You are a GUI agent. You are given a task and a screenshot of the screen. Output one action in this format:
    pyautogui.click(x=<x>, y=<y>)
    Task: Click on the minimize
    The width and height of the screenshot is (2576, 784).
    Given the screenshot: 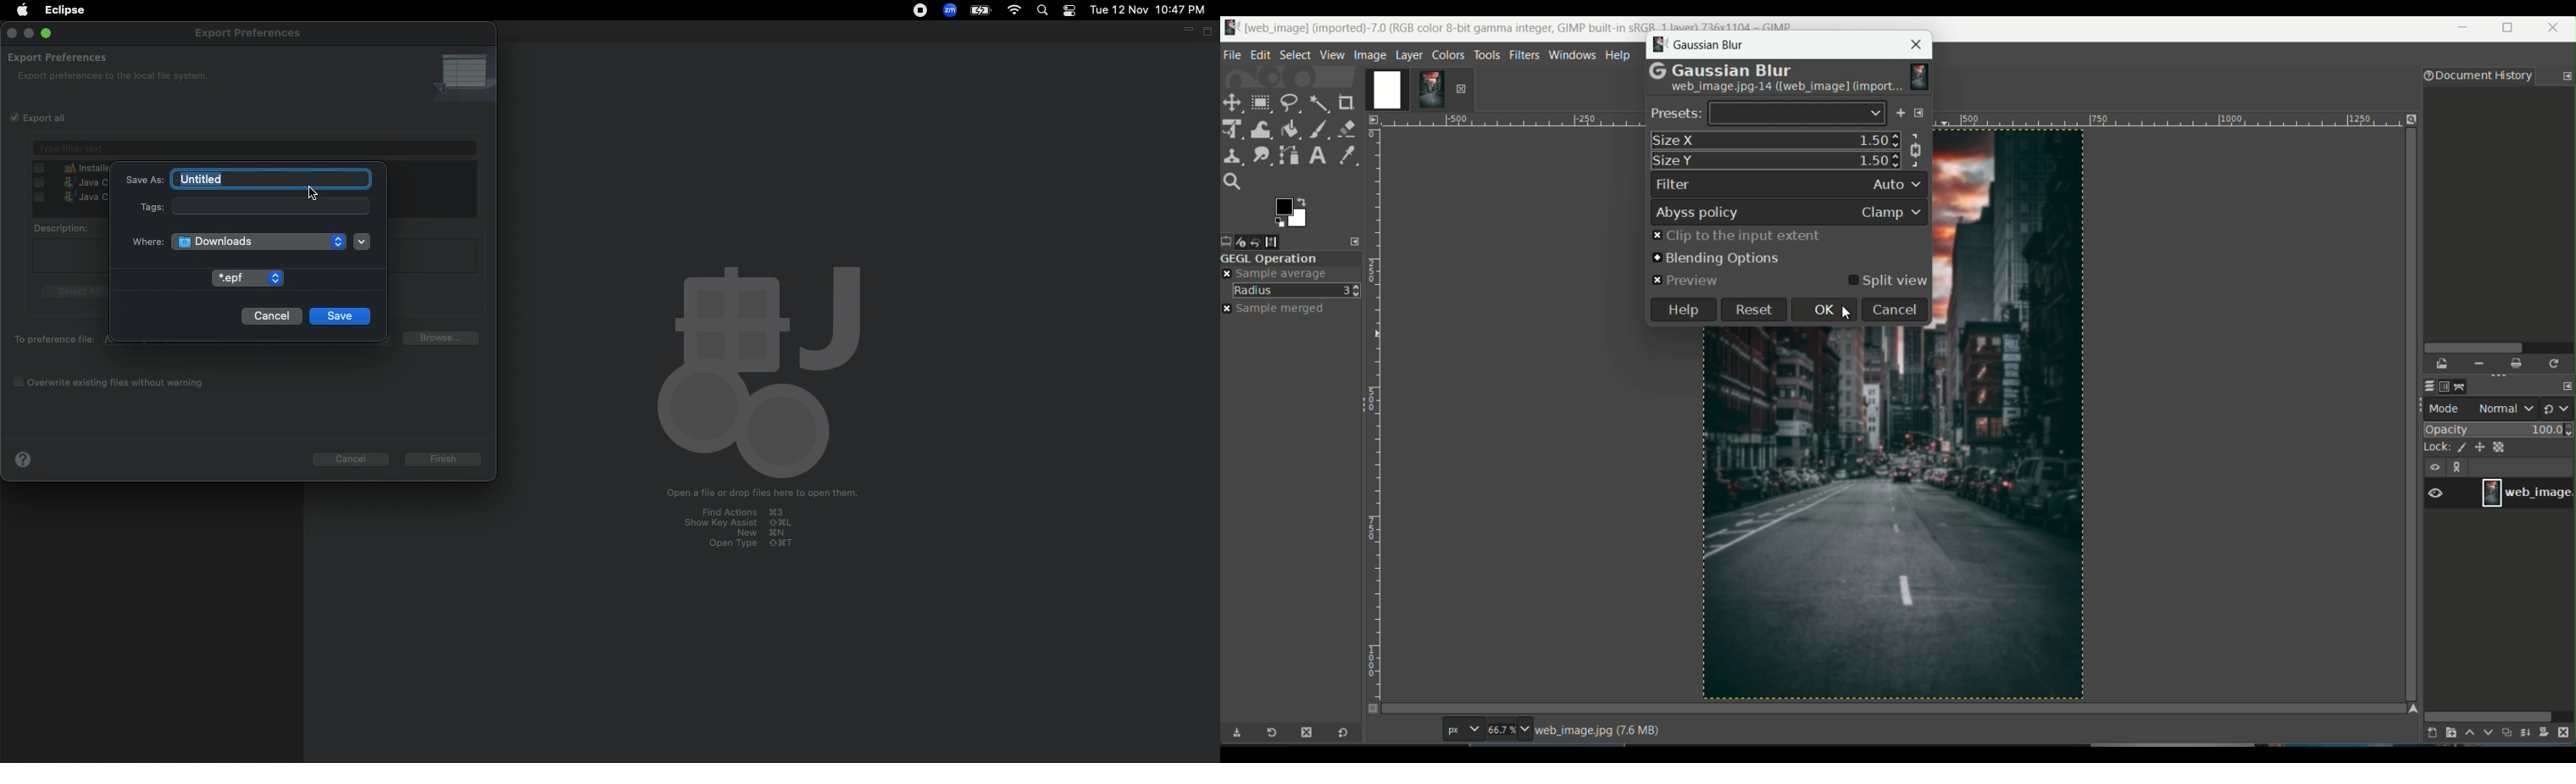 What is the action you would take?
    pyautogui.click(x=28, y=35)
    